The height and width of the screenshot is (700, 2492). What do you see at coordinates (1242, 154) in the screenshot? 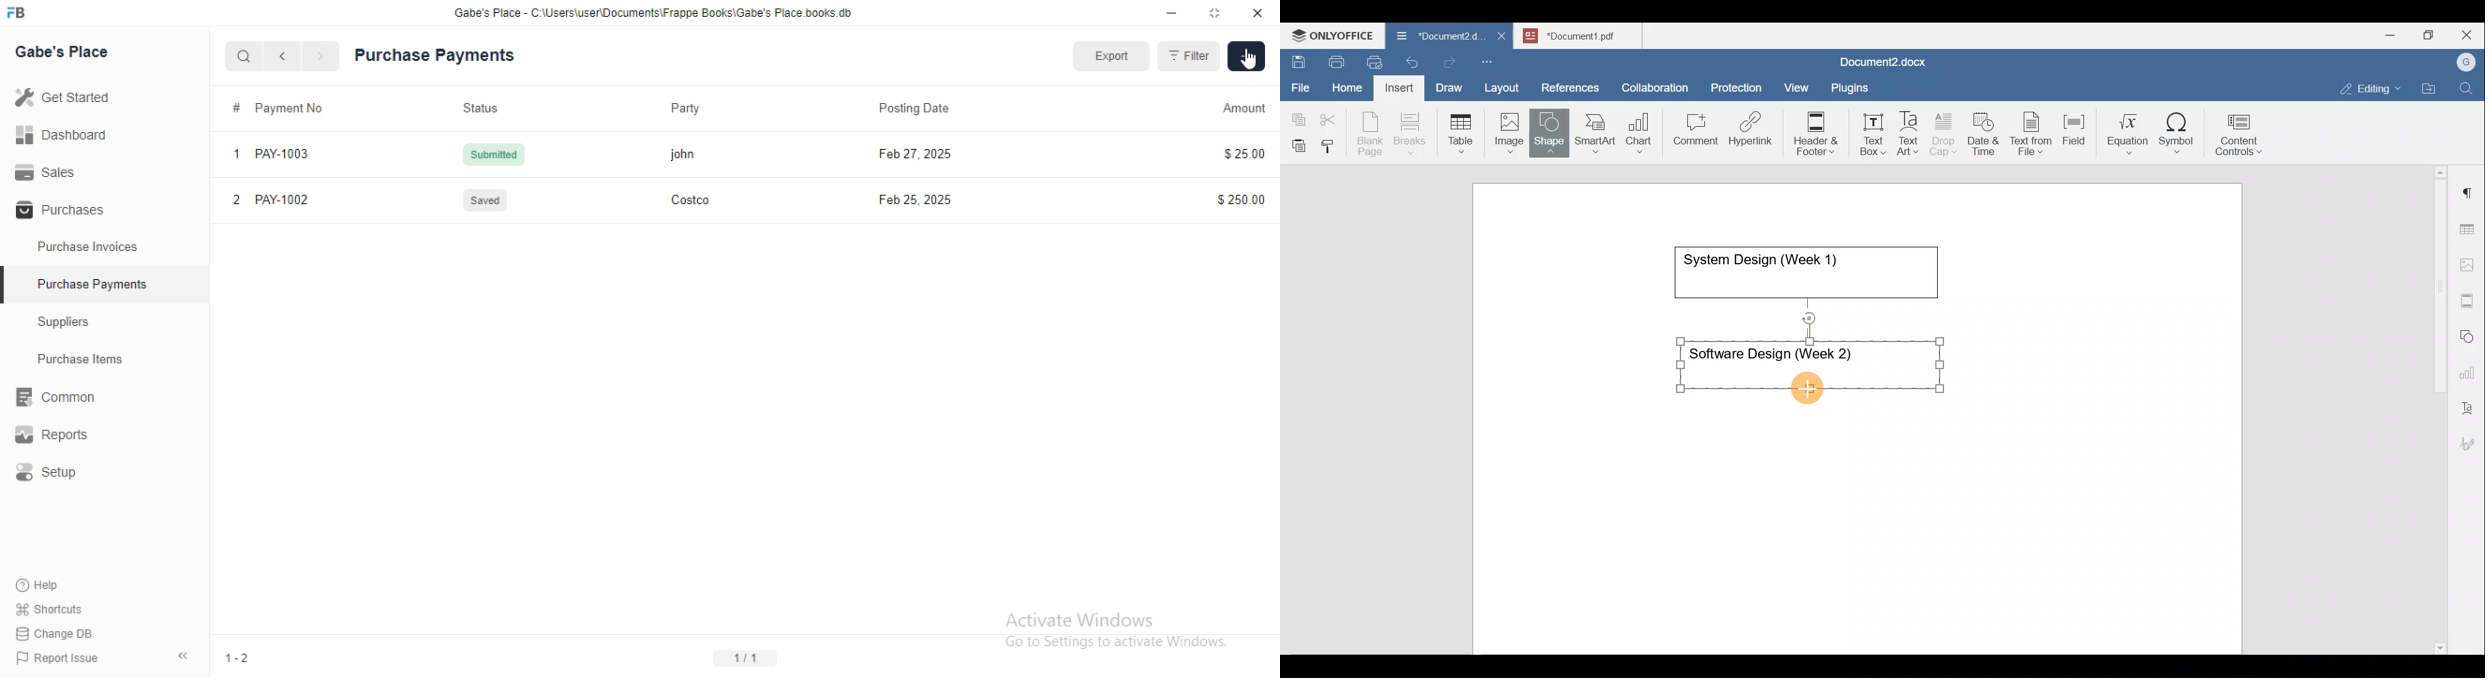
I see `$25.00` at bounding box center [1242, 154].